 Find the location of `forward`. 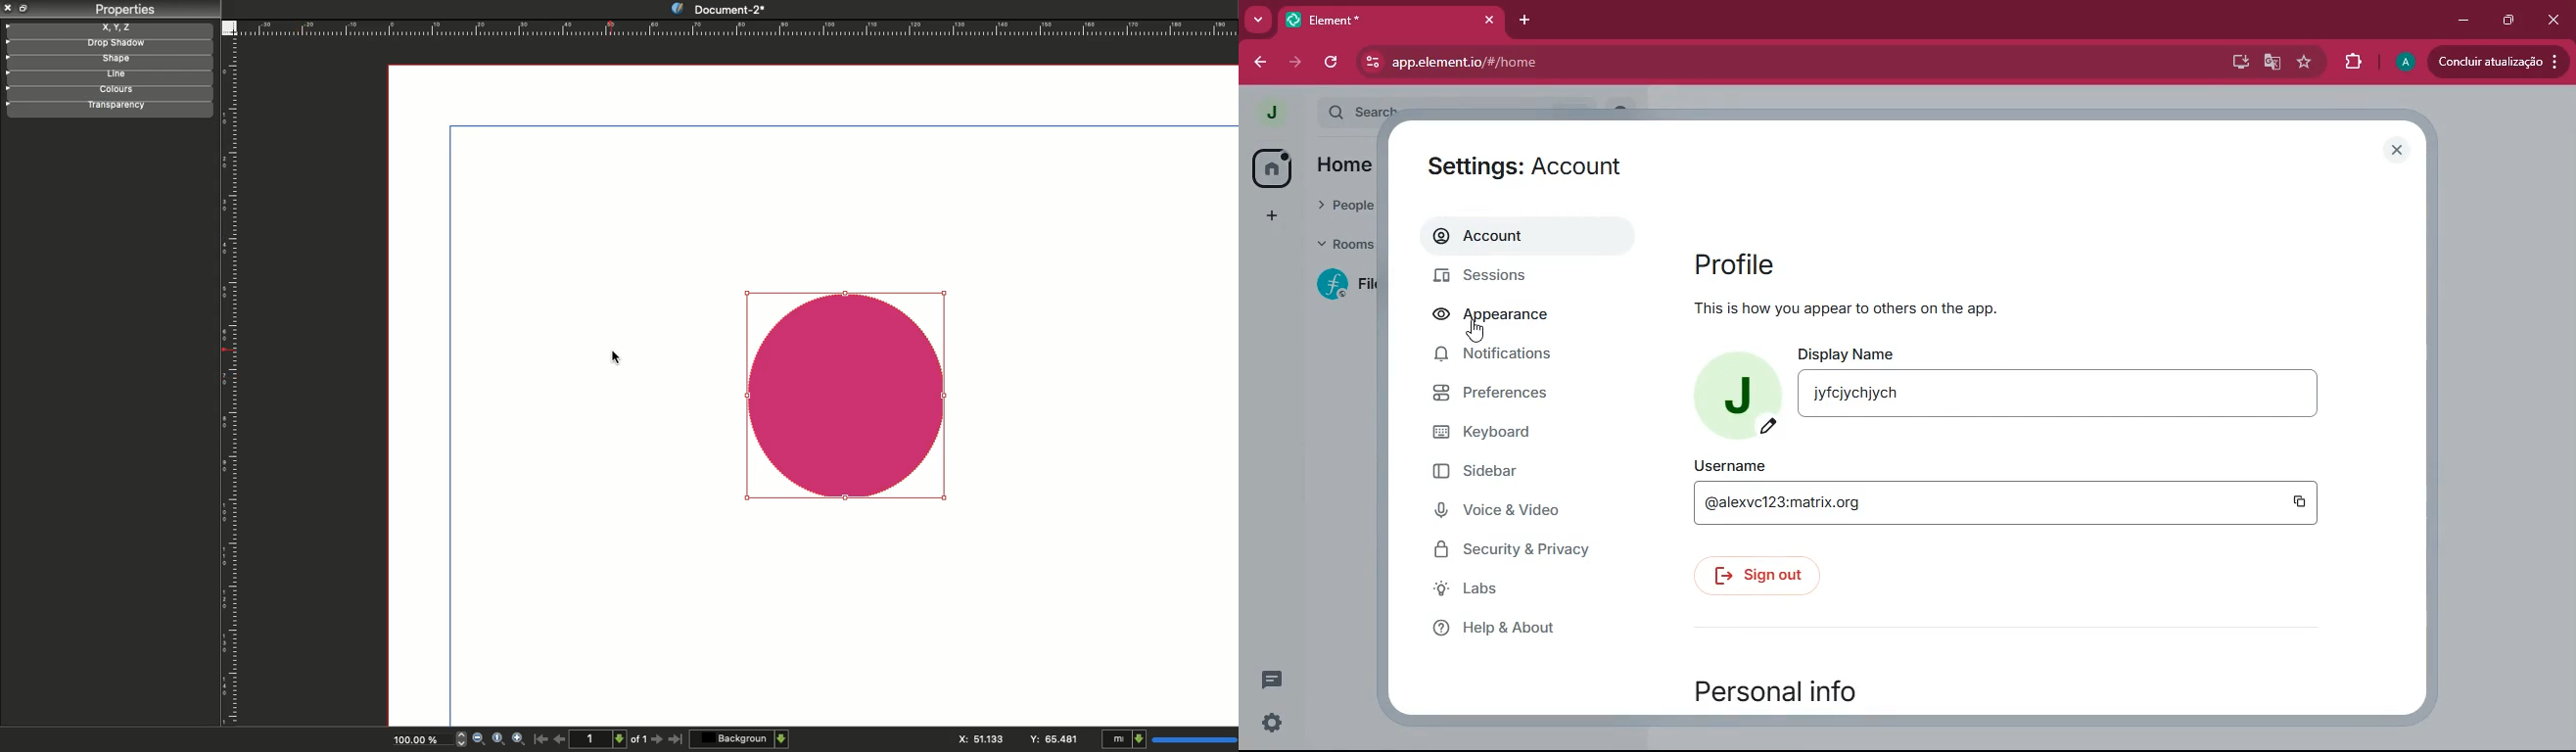

forward is located at coordinates (1298, 64).